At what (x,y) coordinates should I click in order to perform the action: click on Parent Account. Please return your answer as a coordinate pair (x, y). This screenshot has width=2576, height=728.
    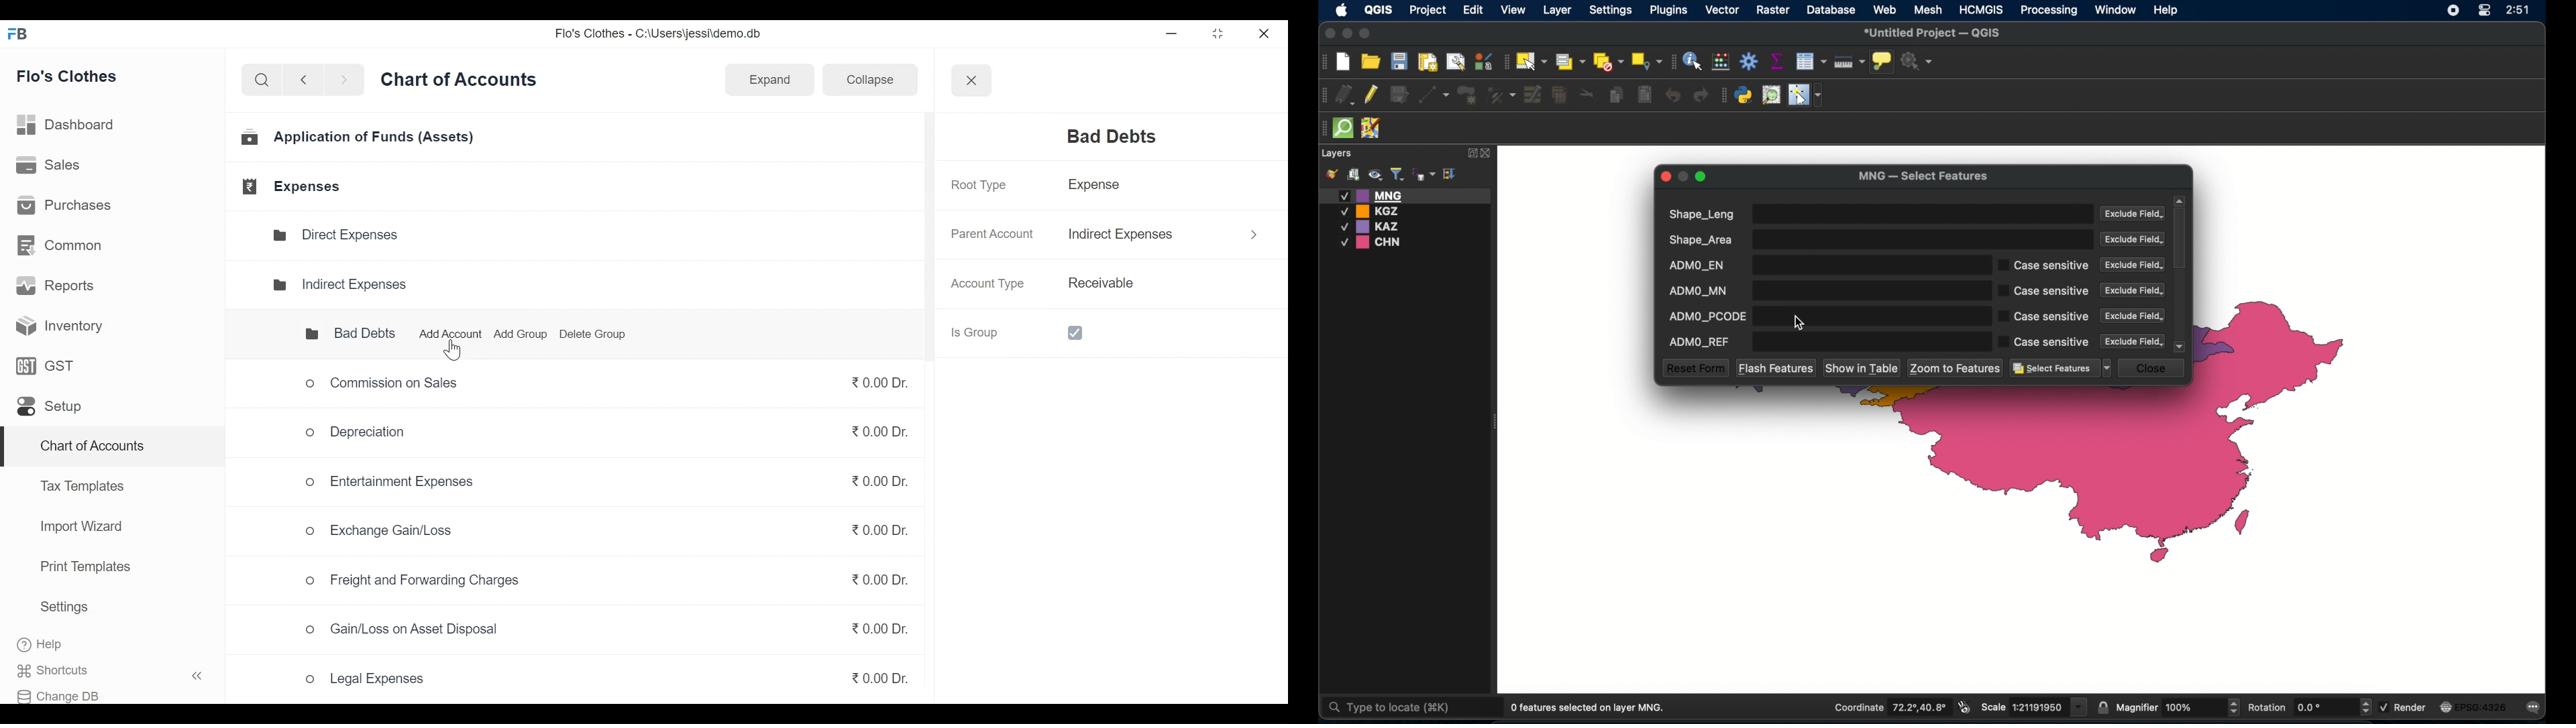
    Looking at the image, I should click on (990, 235).